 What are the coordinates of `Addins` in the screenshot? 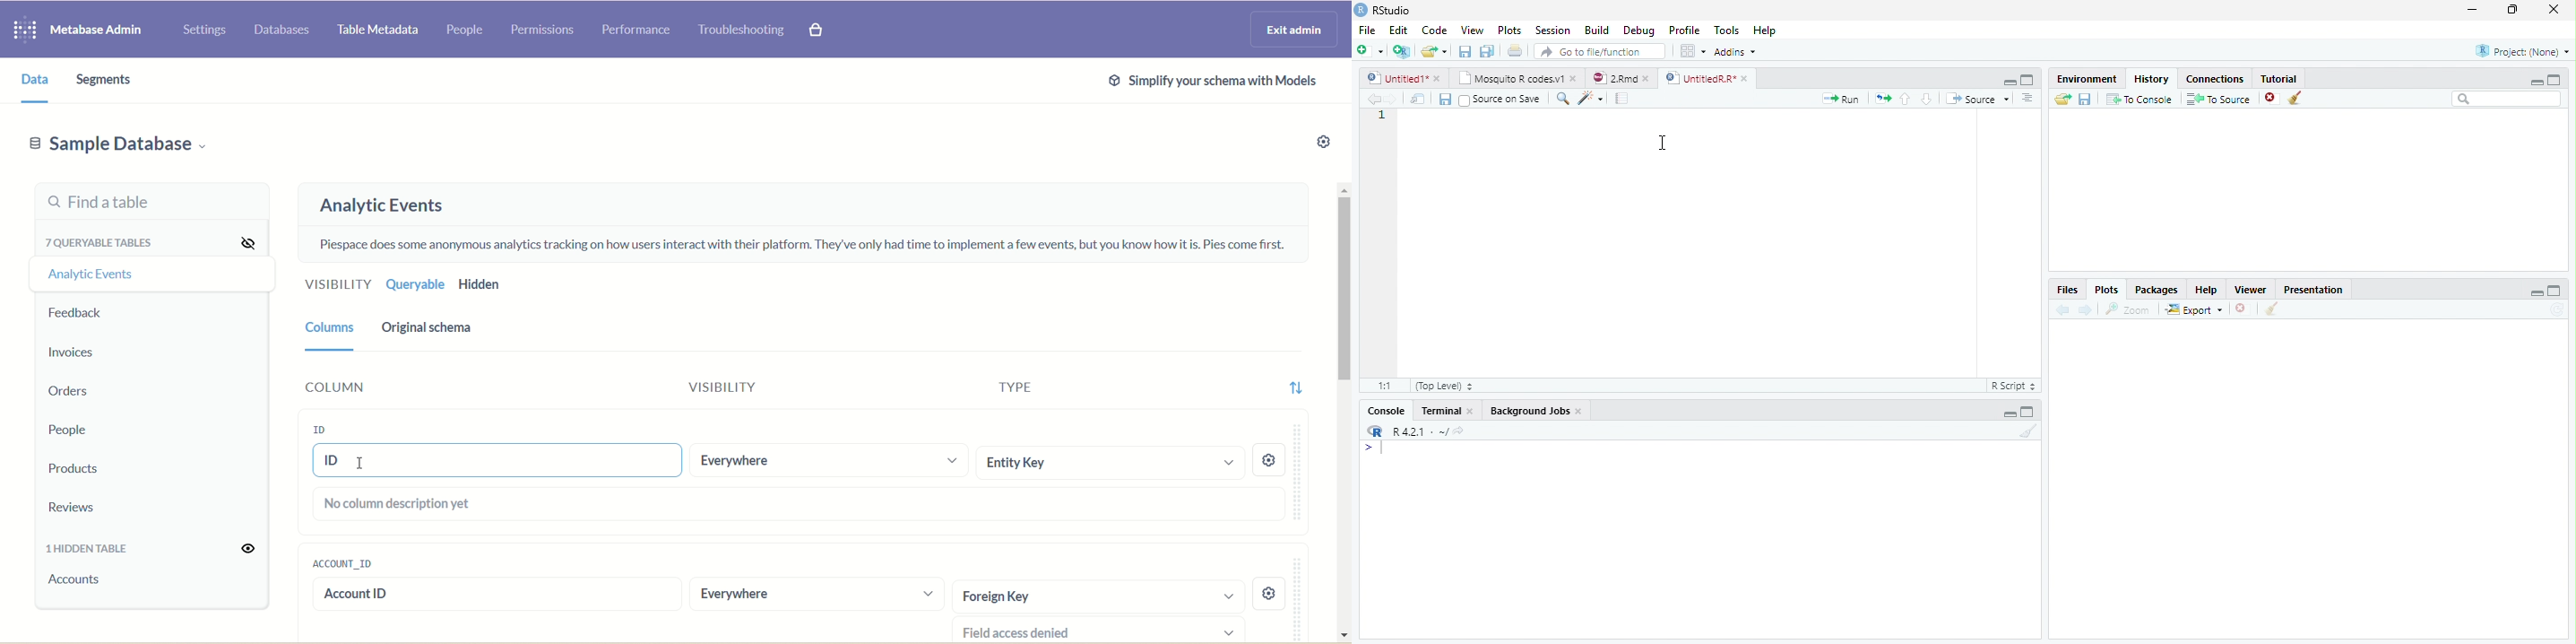 It's located at (1737, 51).